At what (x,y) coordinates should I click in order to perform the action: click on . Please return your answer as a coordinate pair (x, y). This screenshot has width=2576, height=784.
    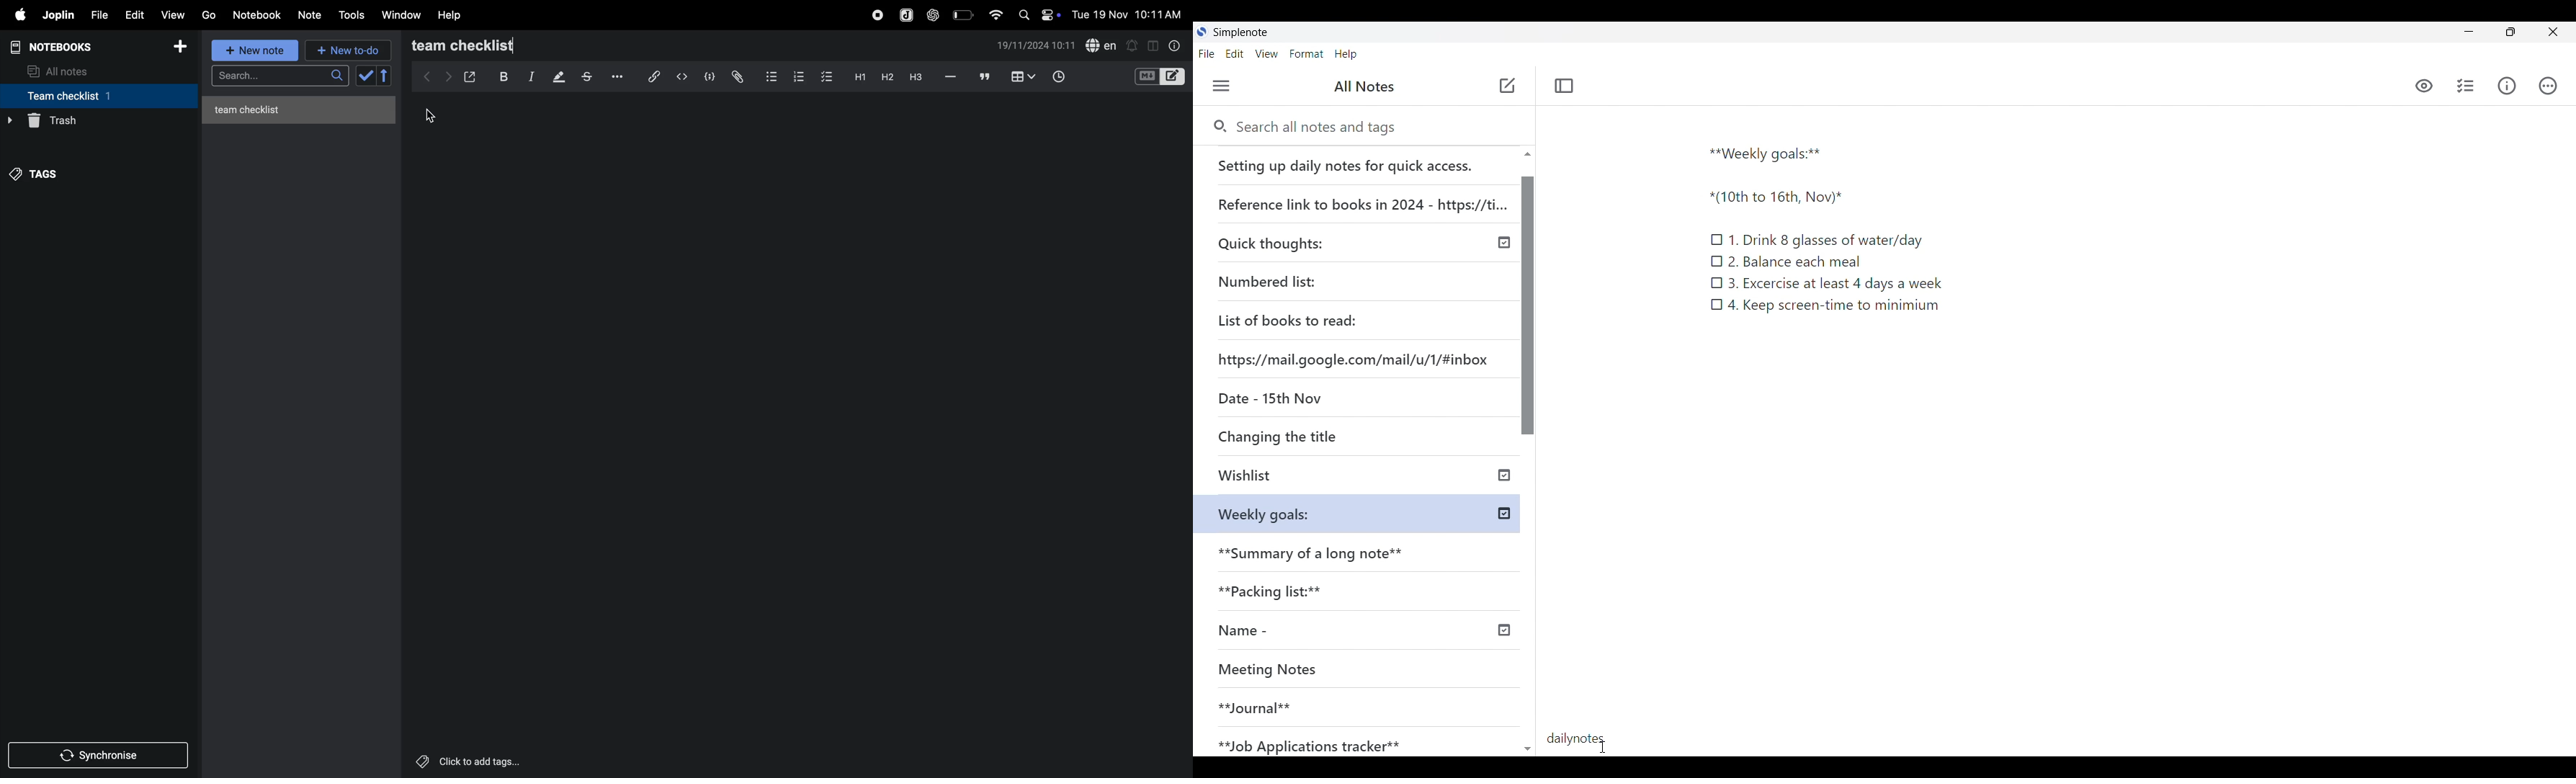
    Looking at the image, I should click on (481, 761).